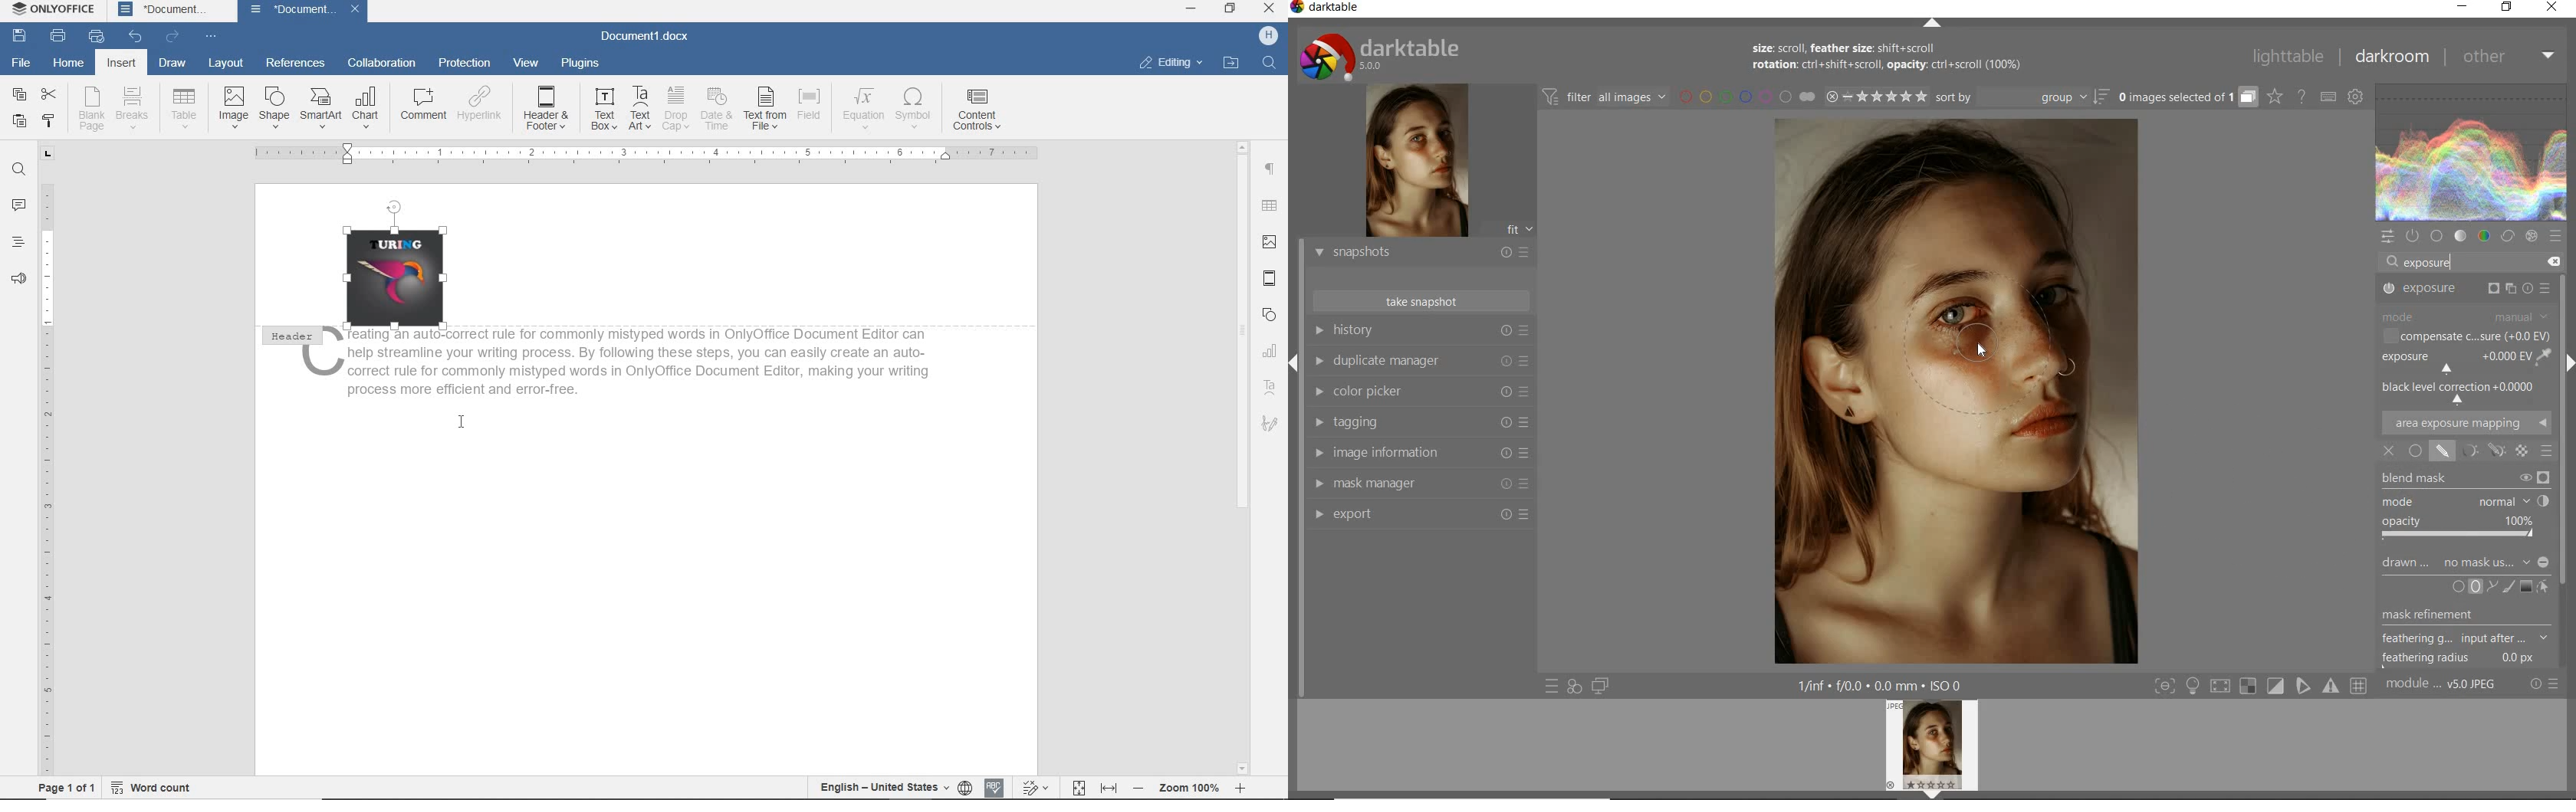 Image resolution: width=2576 pixels, height=812 pixels. I want to click on , so click(642, 109).